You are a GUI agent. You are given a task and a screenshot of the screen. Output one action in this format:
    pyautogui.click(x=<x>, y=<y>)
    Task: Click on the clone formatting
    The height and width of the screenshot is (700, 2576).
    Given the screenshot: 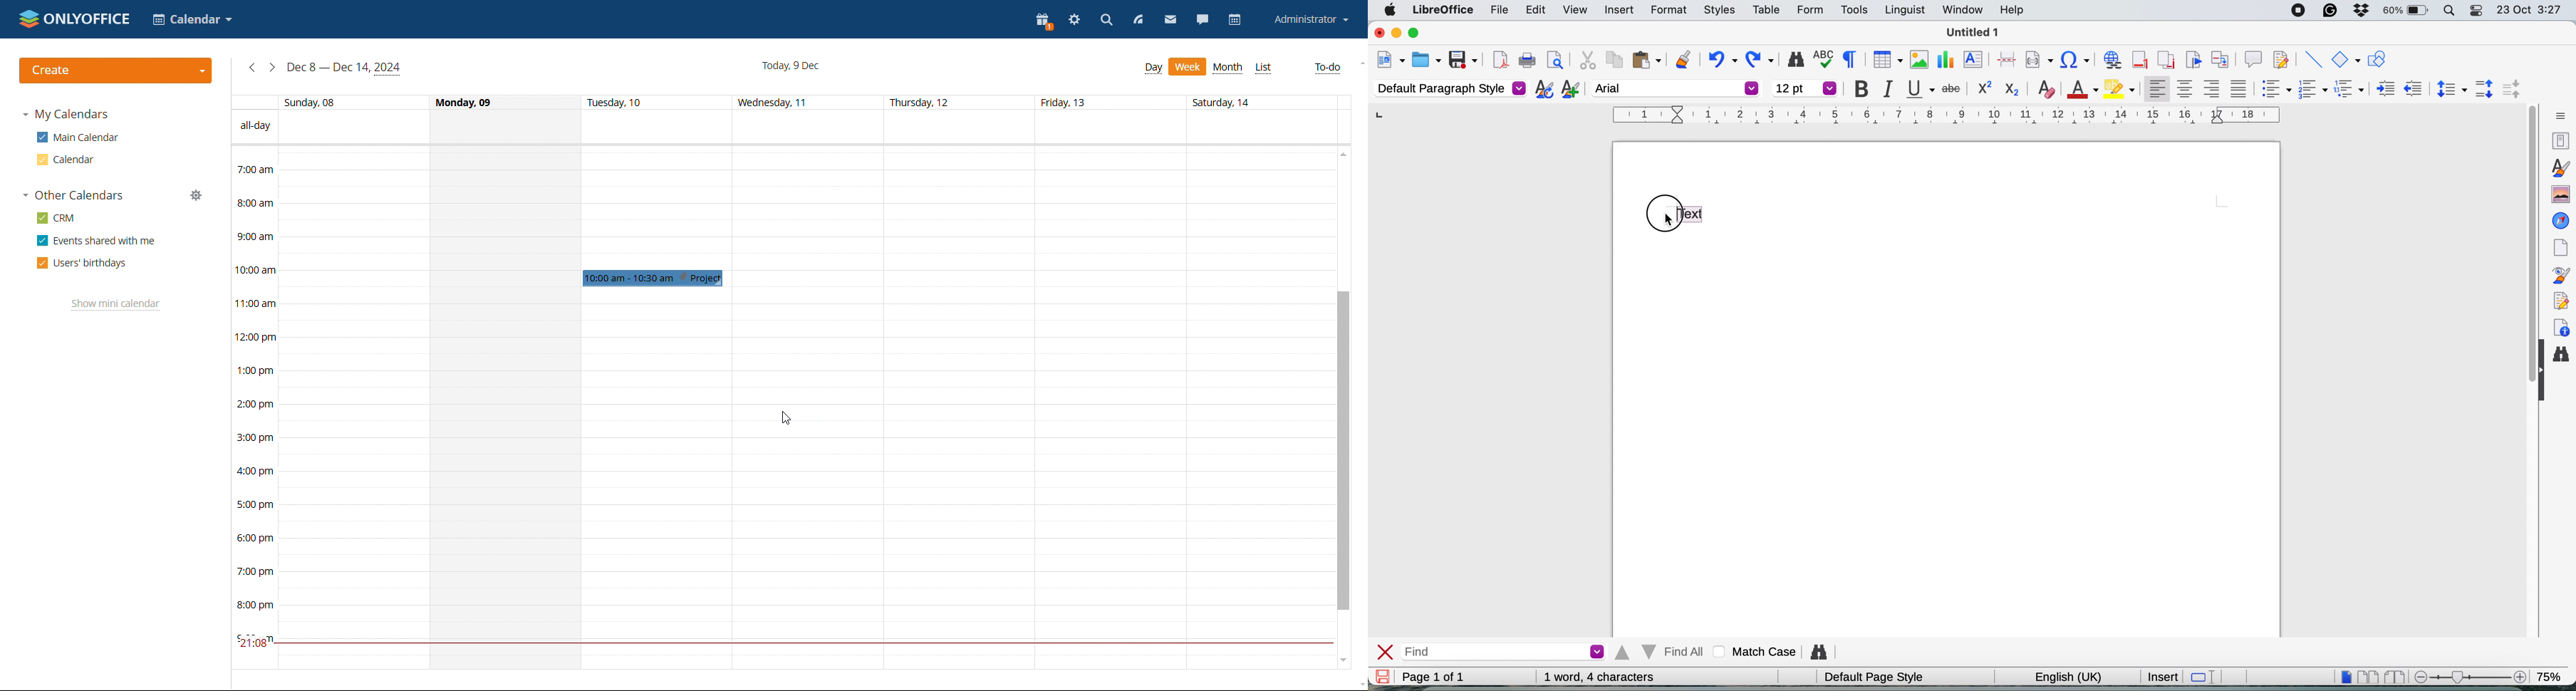 What is the action you would take?
    pyautogui.click(x=1682, y=59)
    